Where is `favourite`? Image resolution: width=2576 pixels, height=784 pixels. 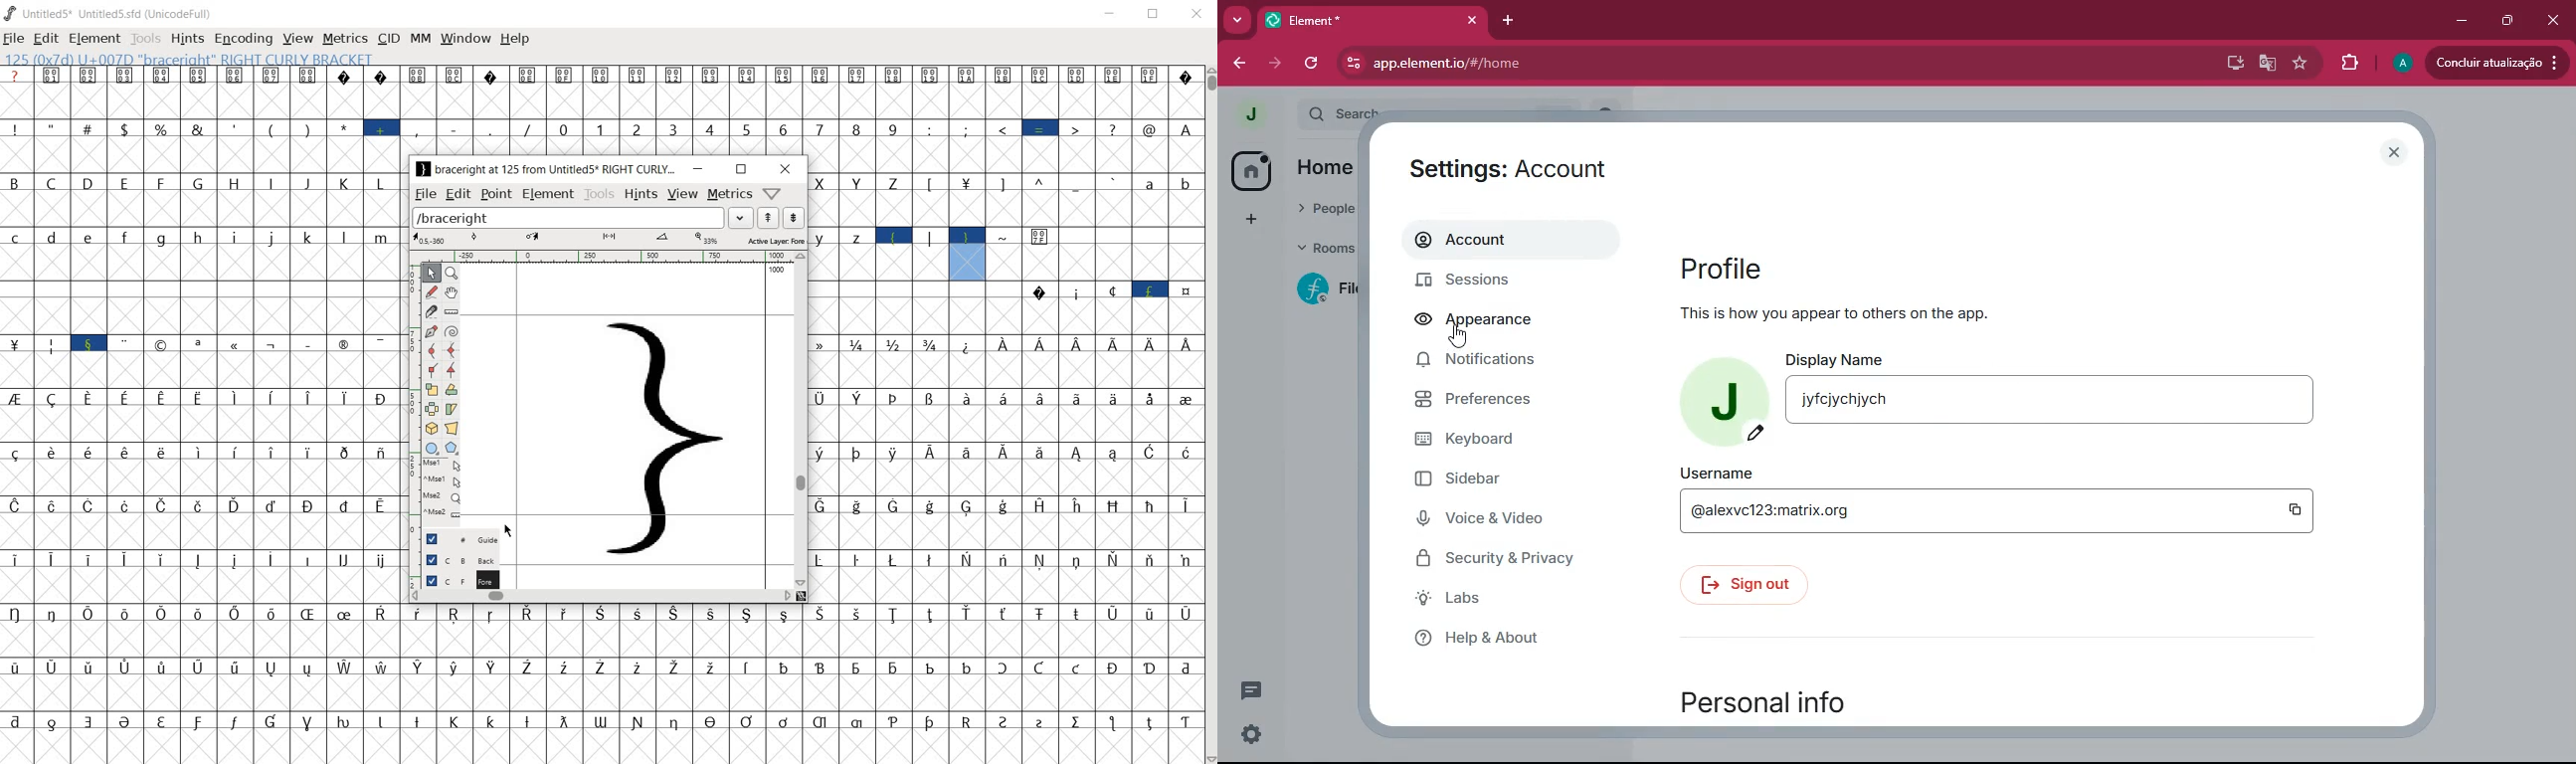
favourite is located at coordinates (2300, 63).